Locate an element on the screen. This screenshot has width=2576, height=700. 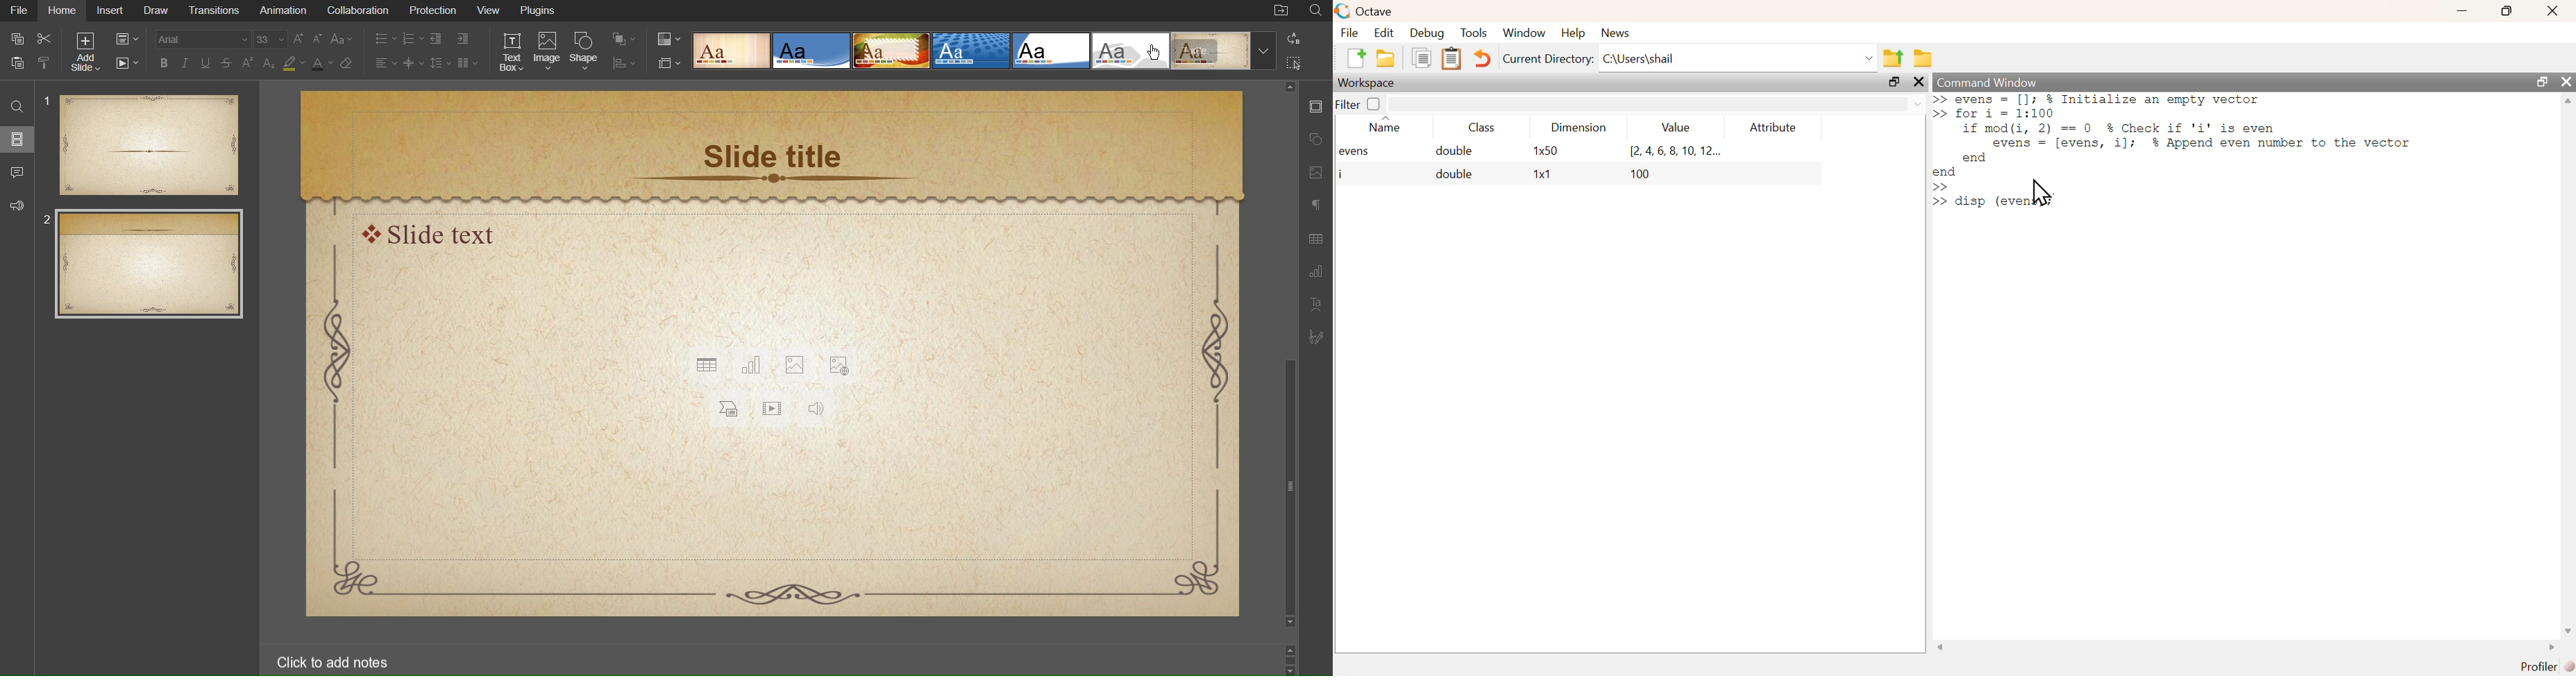
Insert is located at coordinates (110, 12).